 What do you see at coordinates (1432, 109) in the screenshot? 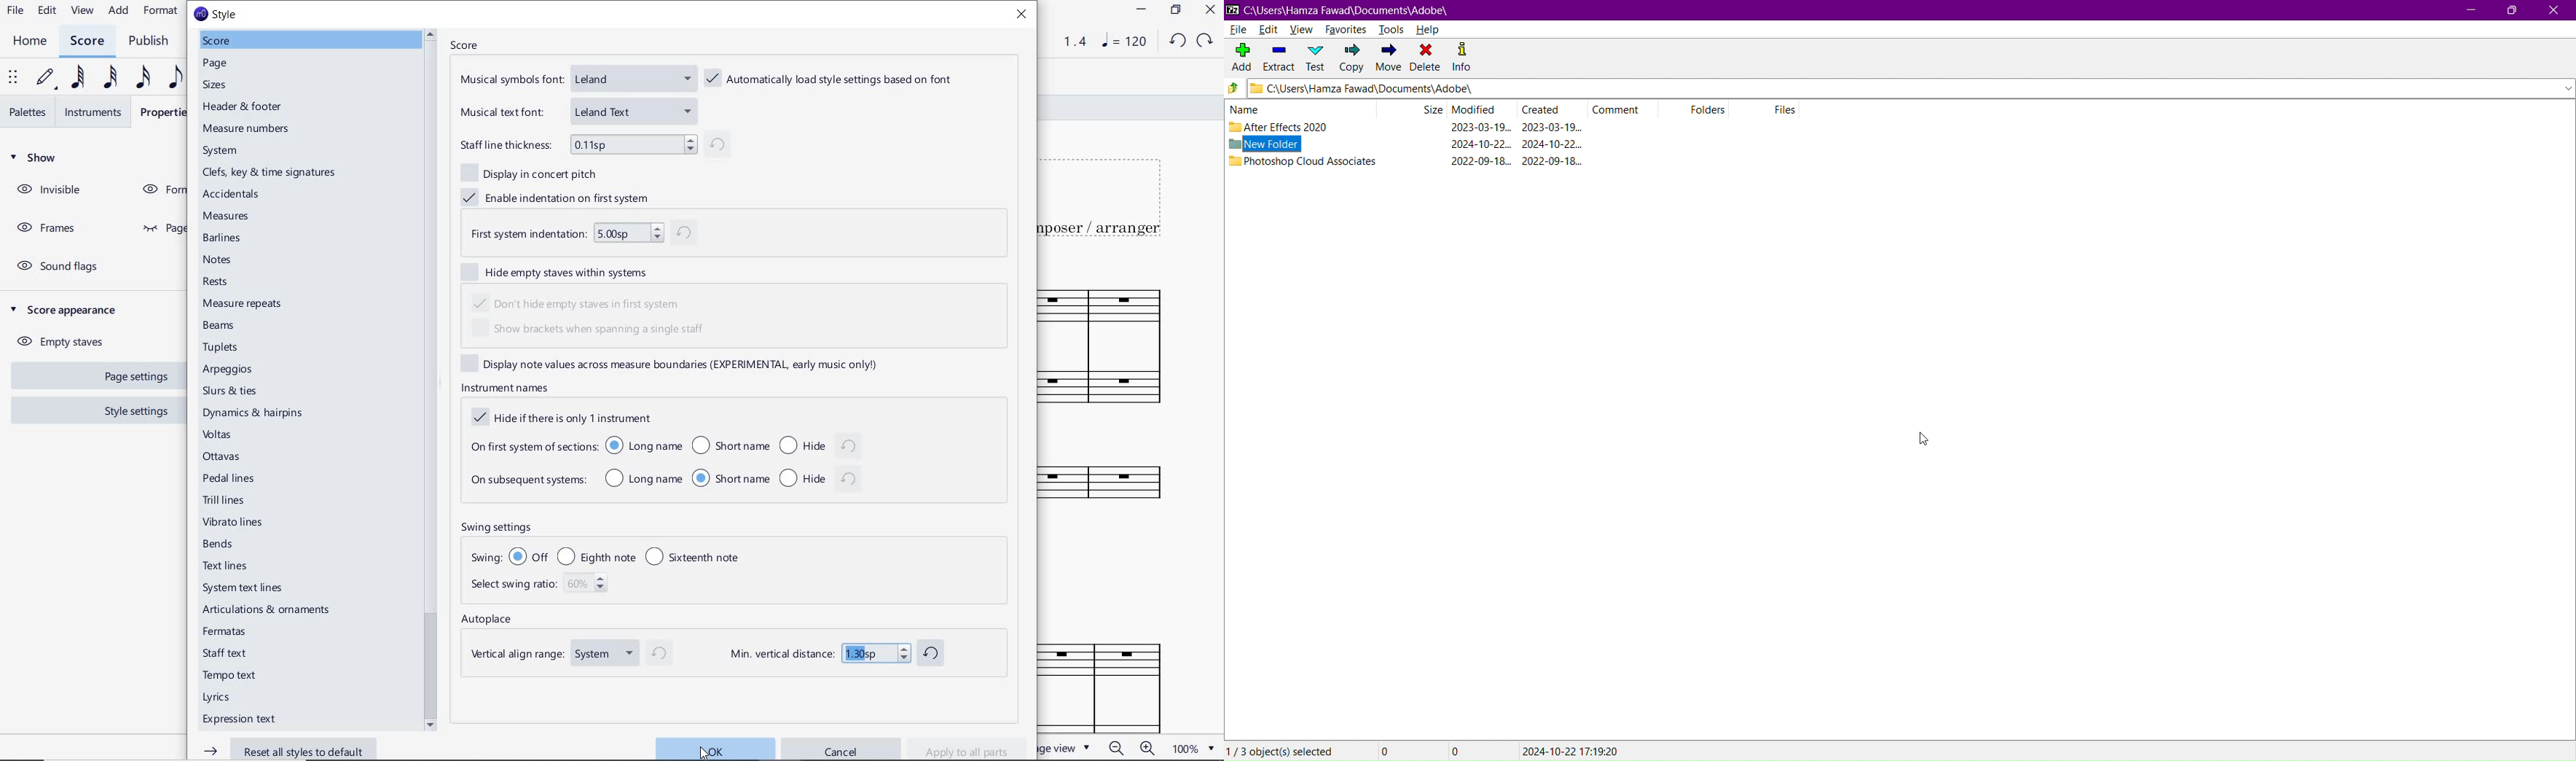
I see `Size` at bounding box center [1432, 109].